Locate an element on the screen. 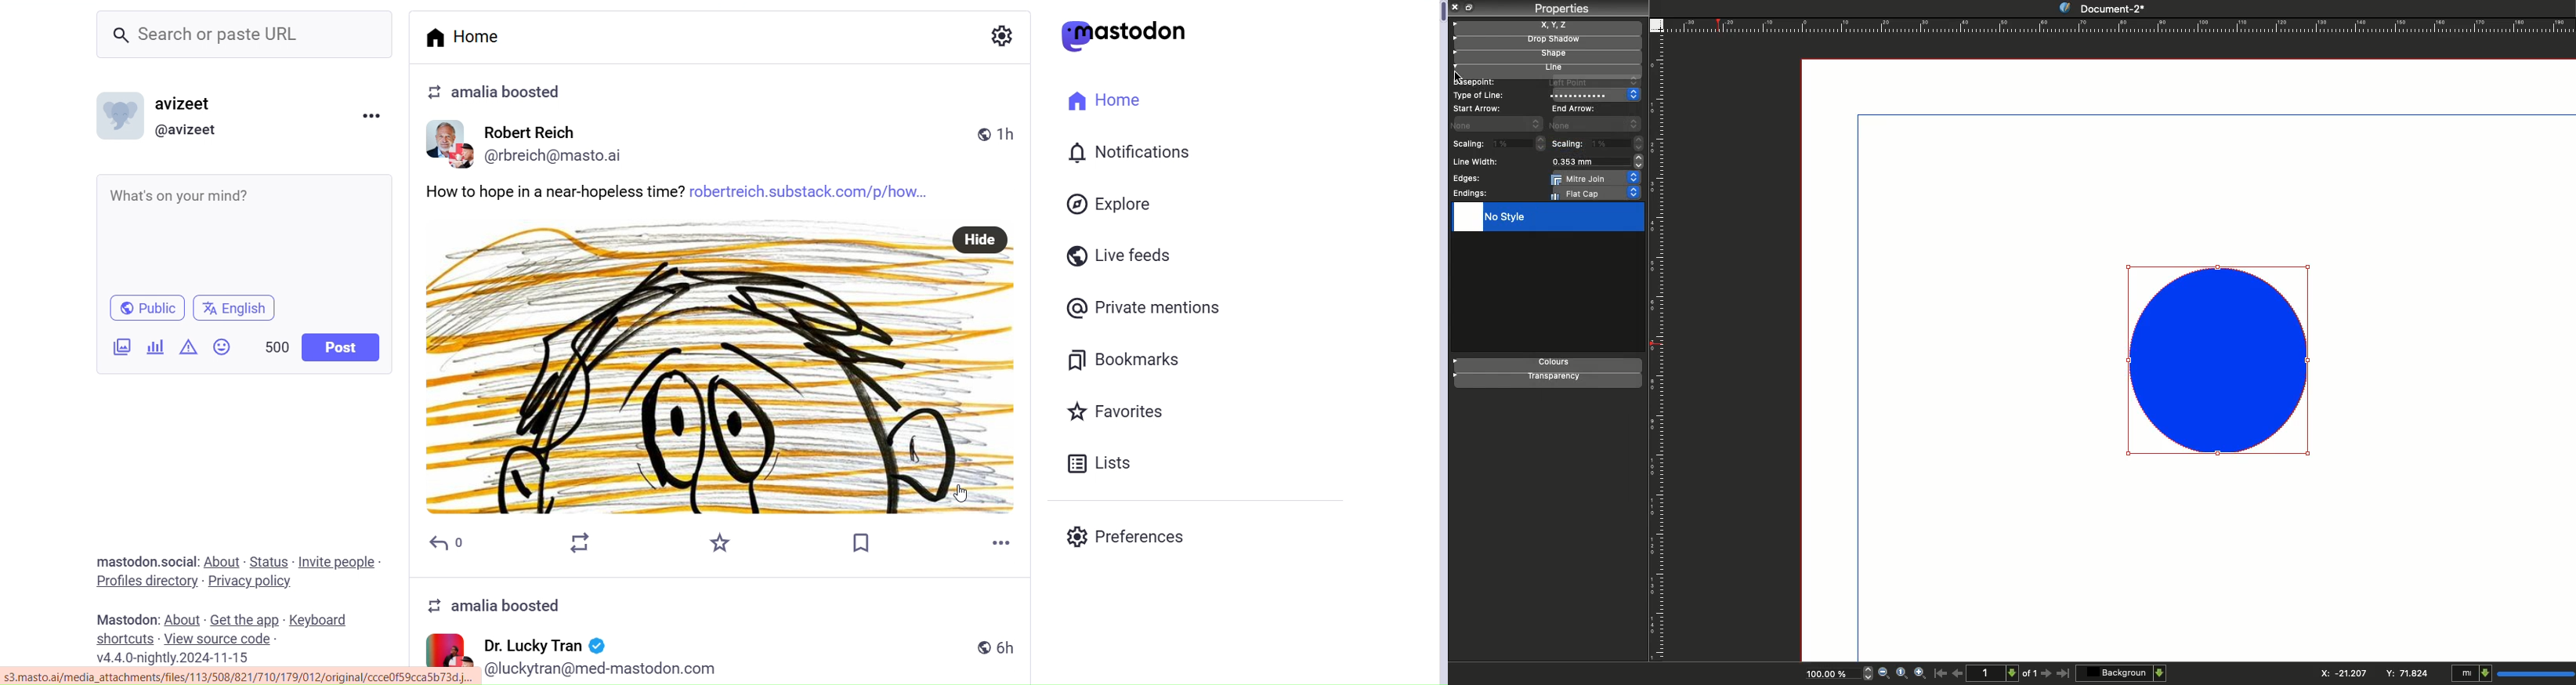 This screenshot has height=700, width=2576. Start arrow is located at coordinates (1478, 108).